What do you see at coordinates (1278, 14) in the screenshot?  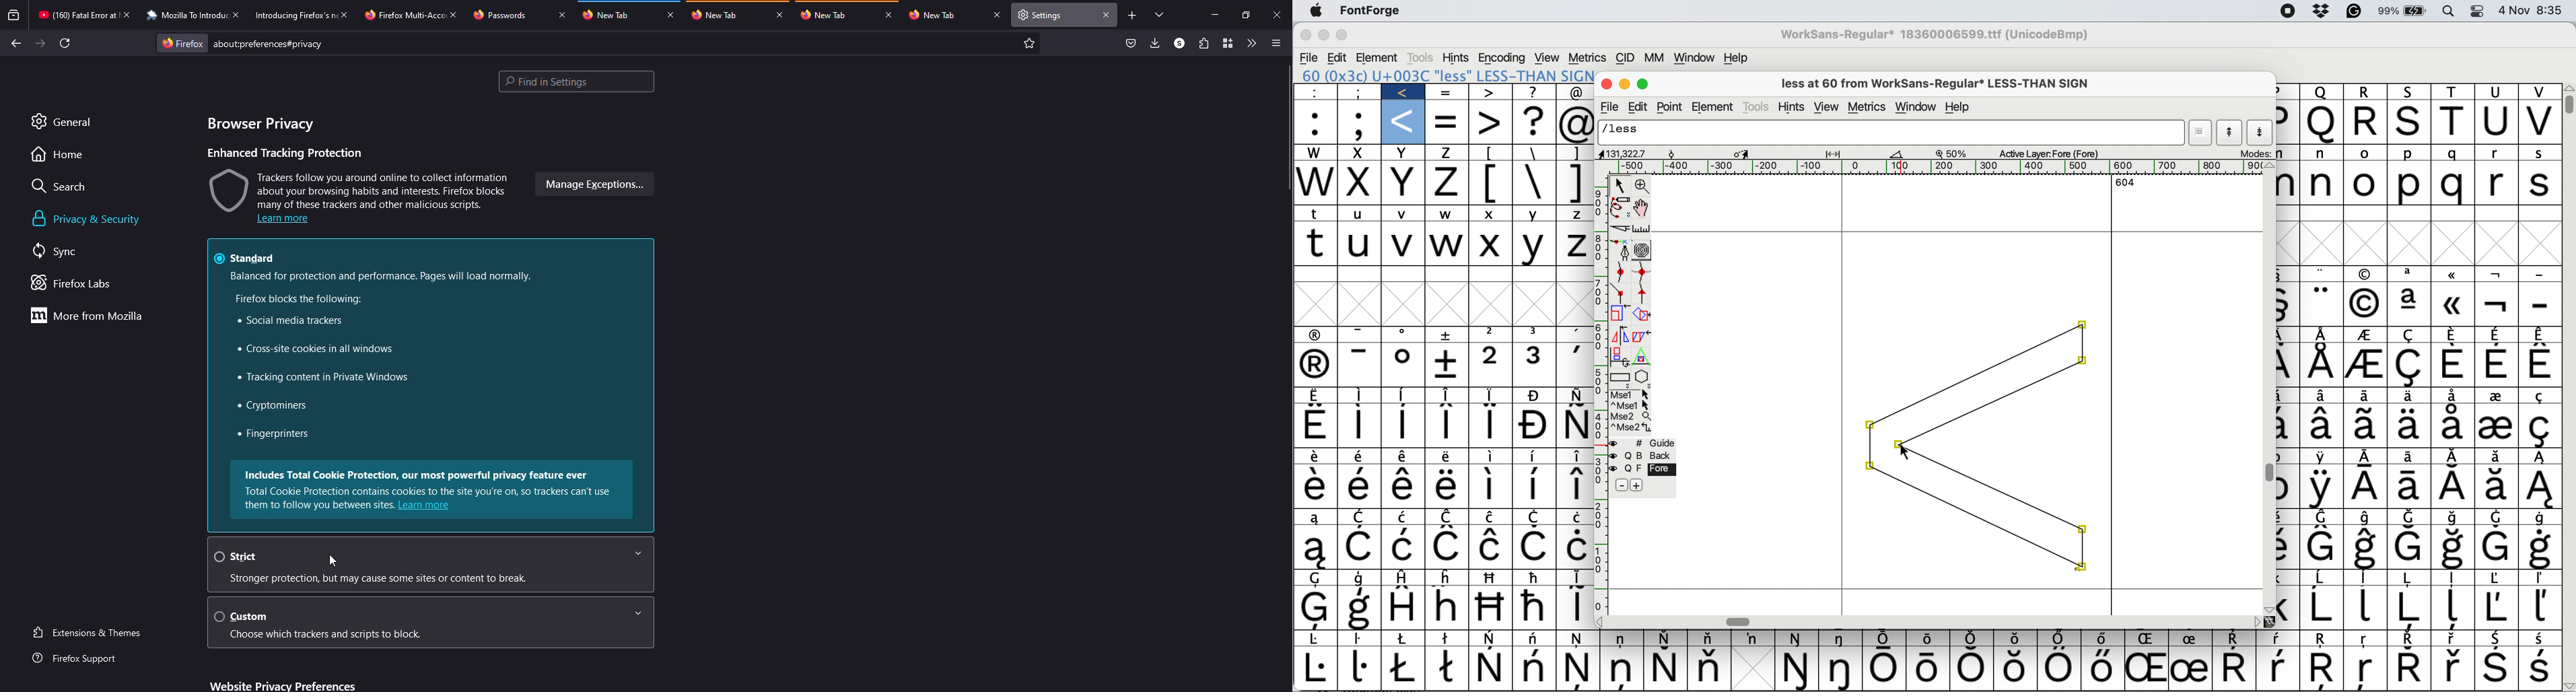 I see `close` at bounding box center [1278, 14].